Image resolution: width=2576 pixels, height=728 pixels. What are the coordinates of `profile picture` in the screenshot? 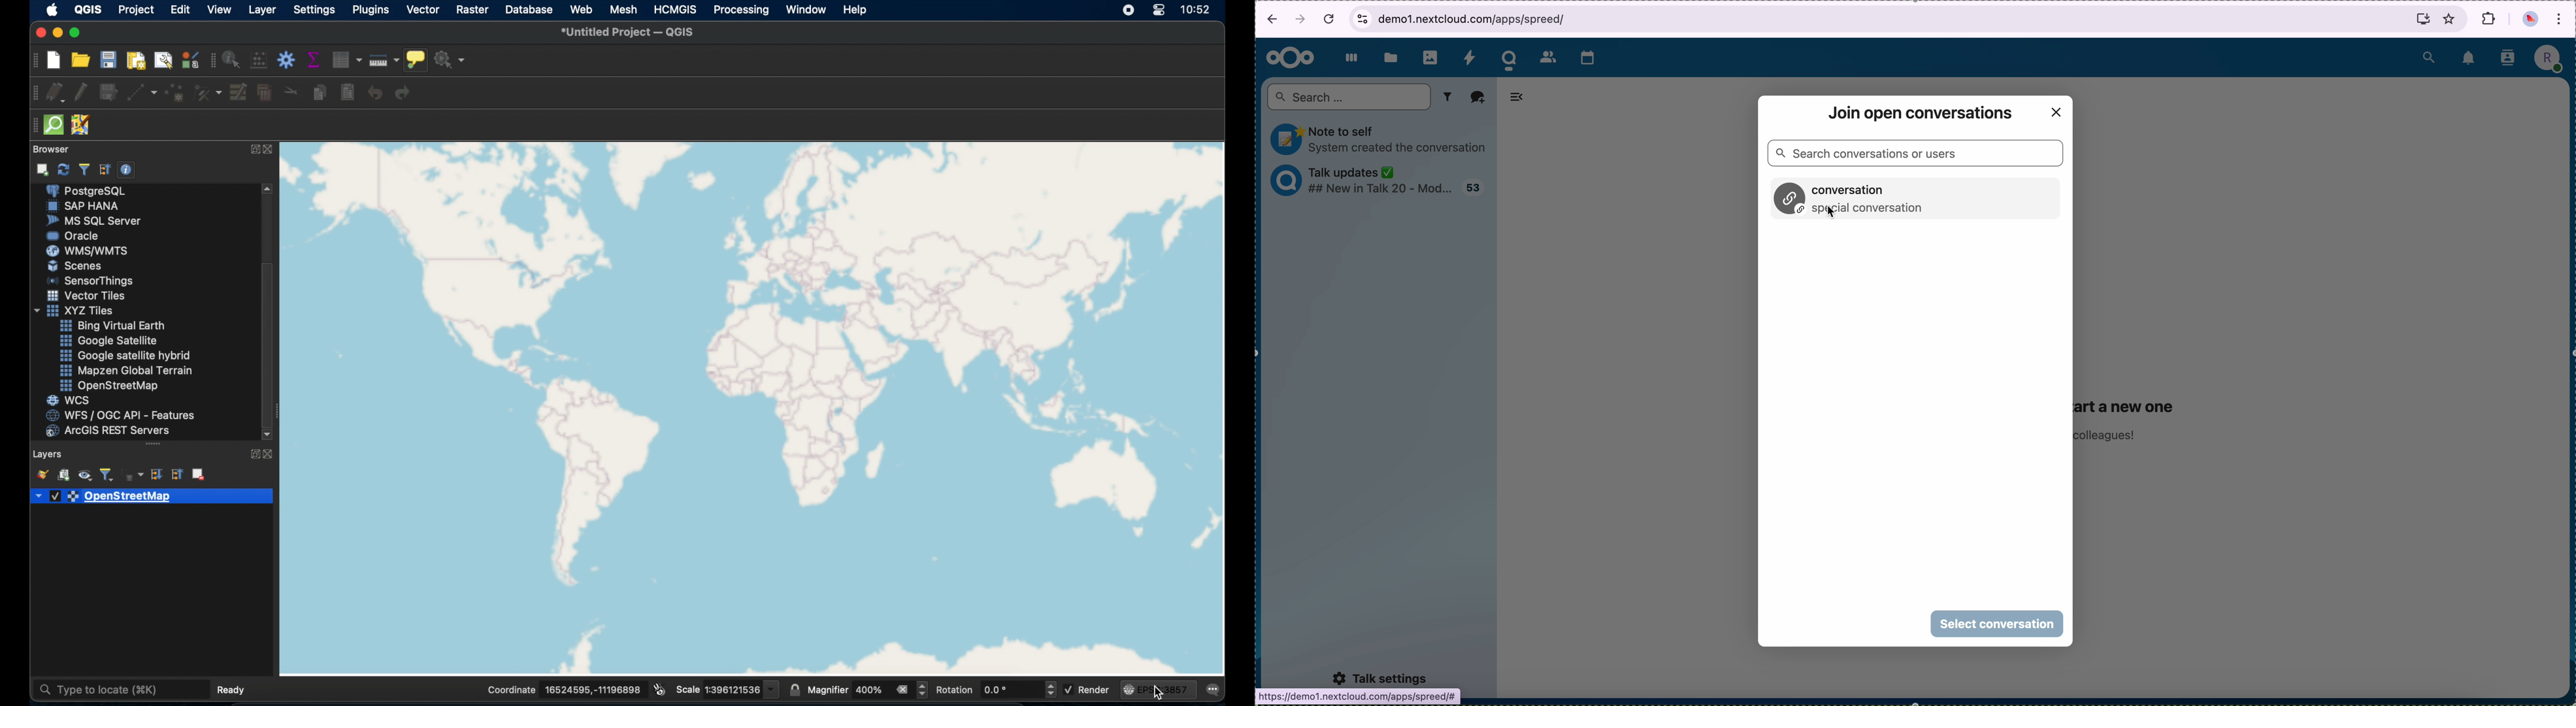 It's located at (2551, 57).